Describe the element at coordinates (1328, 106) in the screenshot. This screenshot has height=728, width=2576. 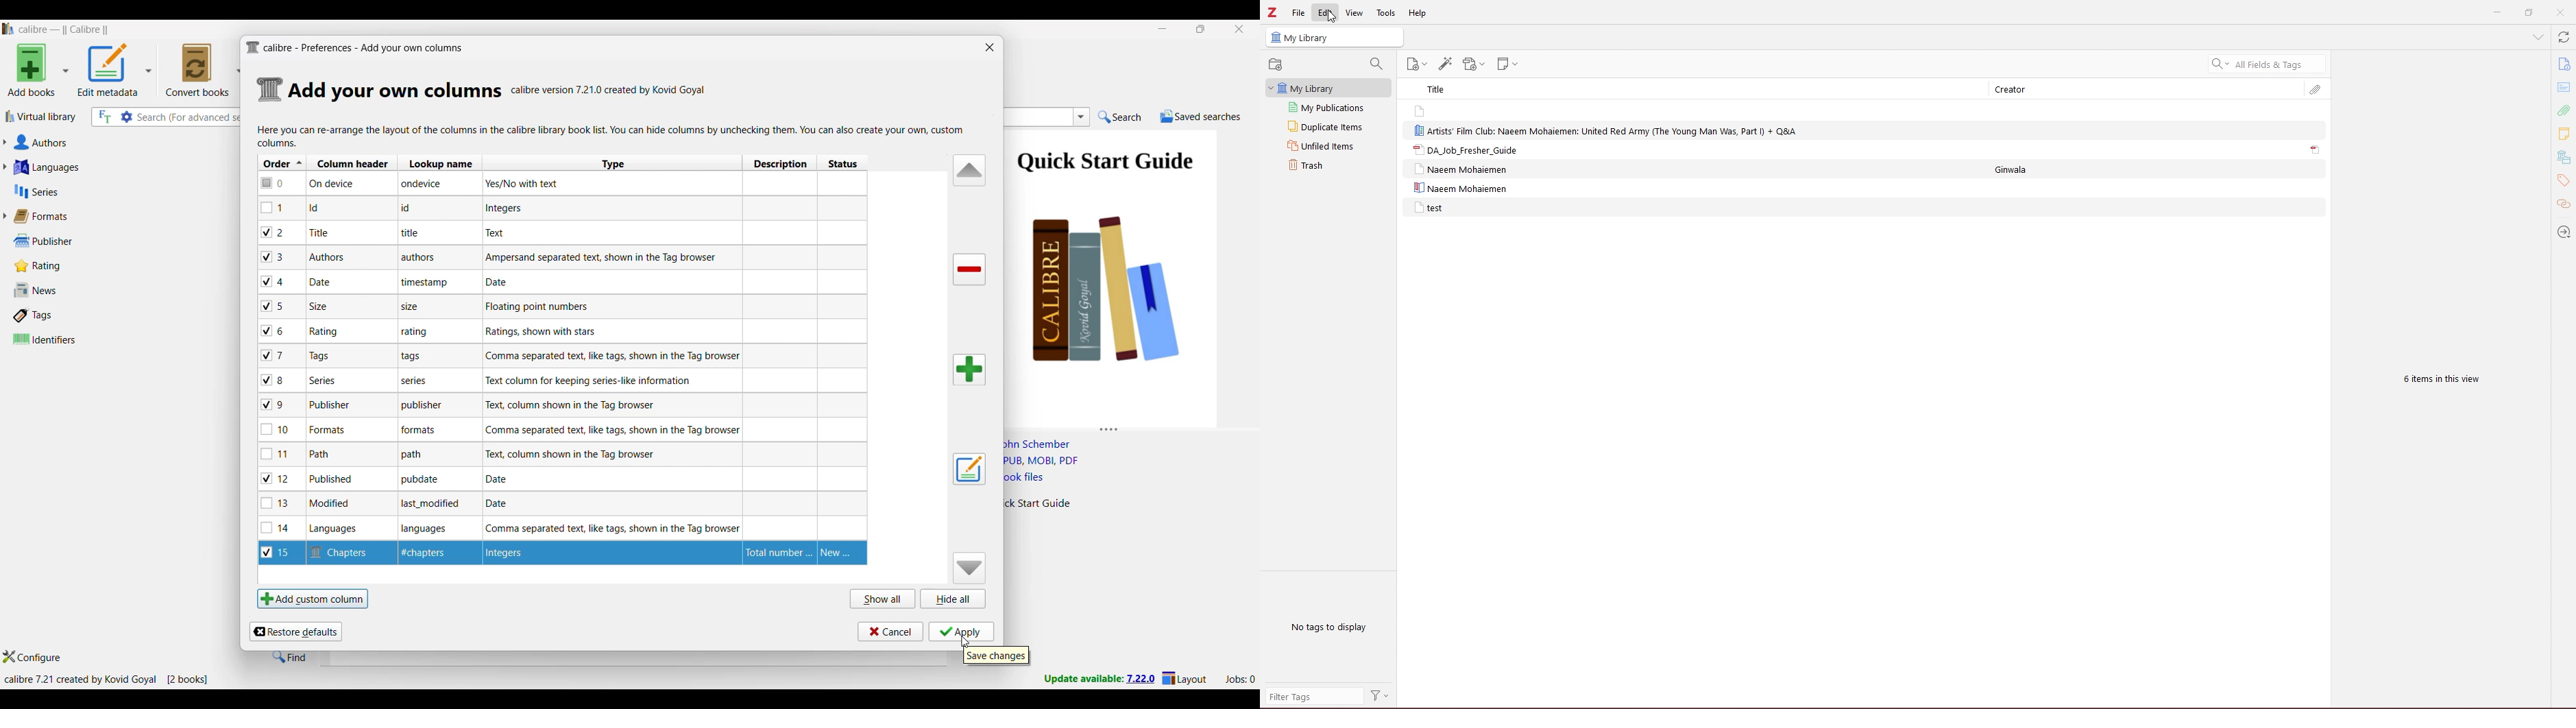
I see `my publications` at that location.